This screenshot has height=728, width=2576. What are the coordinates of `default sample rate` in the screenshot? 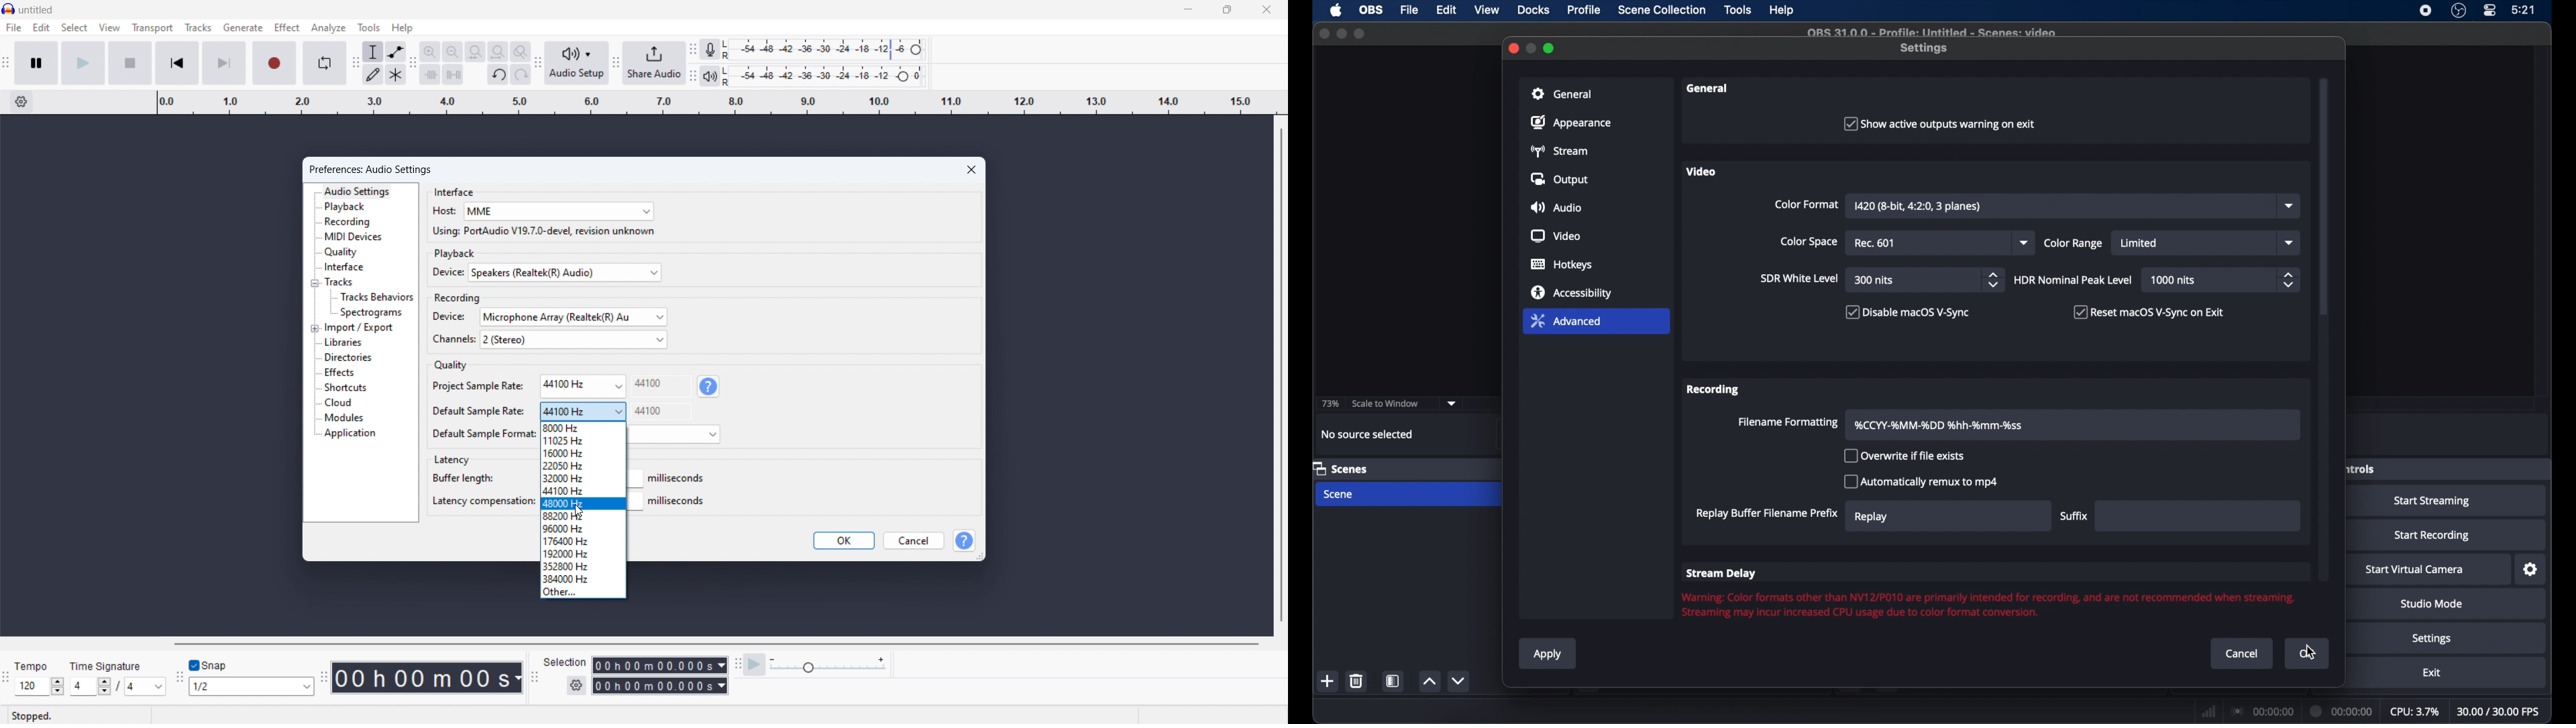 It's located at (582, 412).